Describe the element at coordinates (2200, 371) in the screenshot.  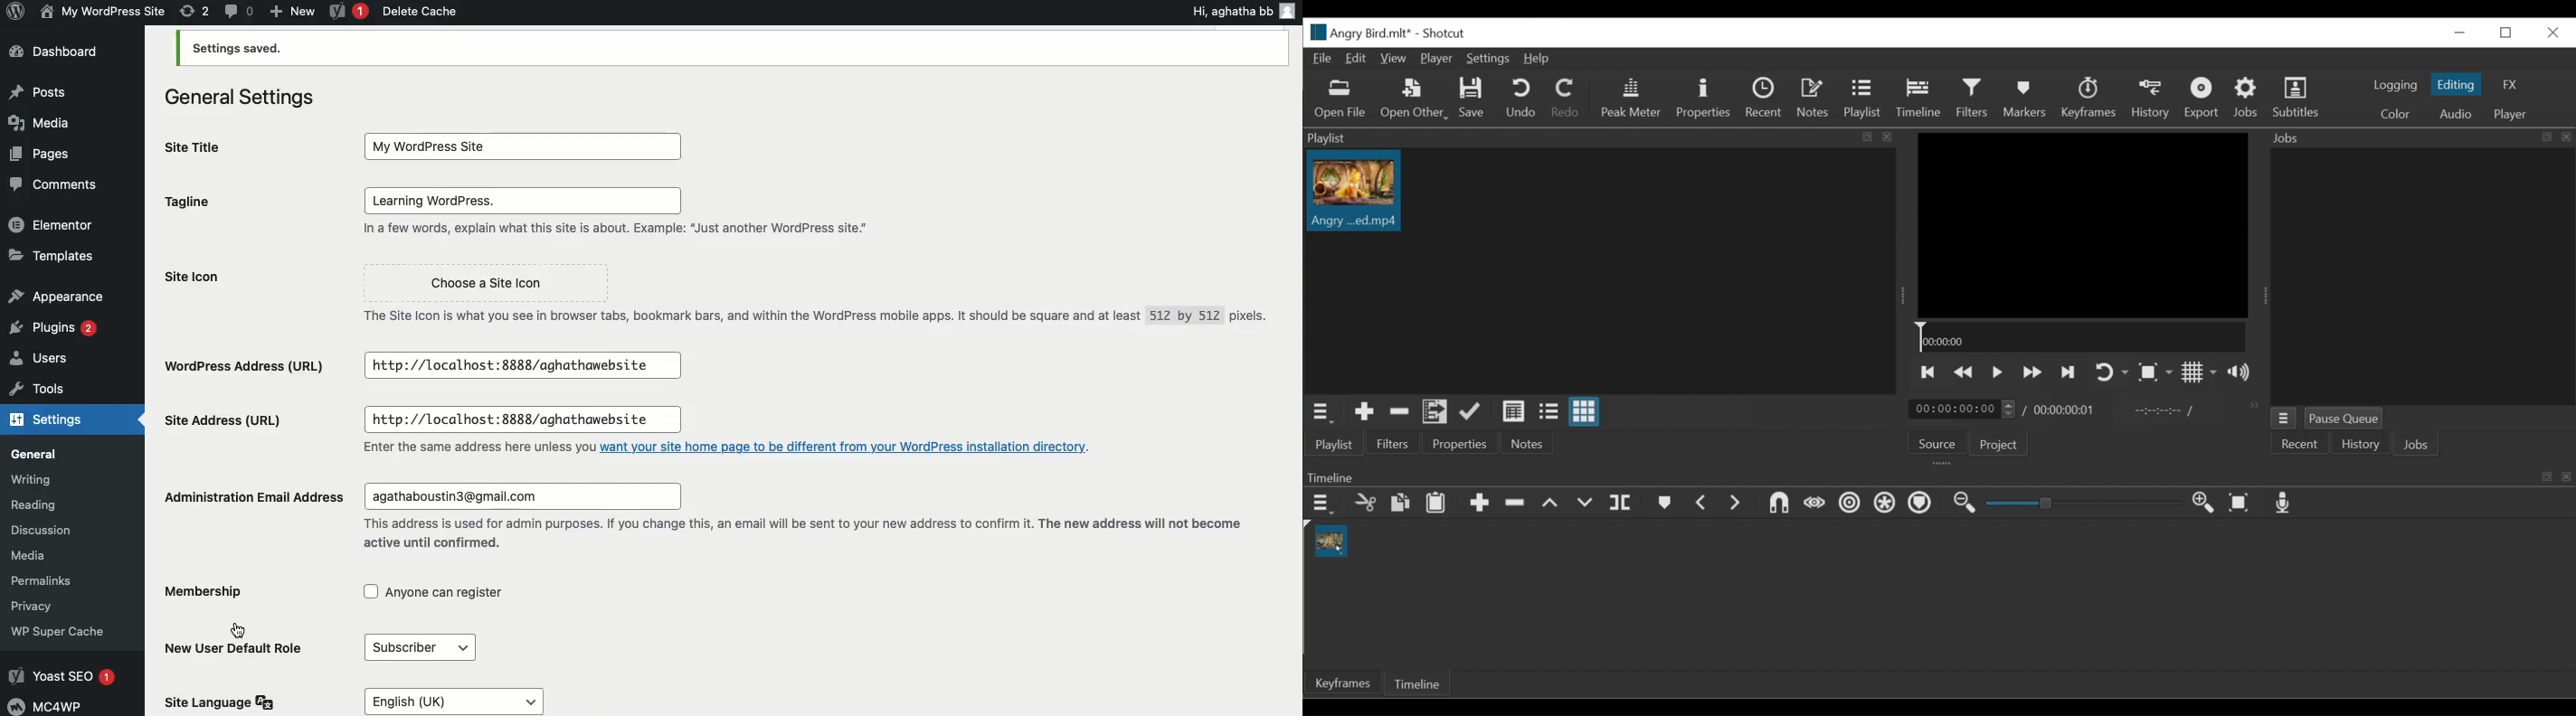
I see `Toggle display grid on player` at that location.